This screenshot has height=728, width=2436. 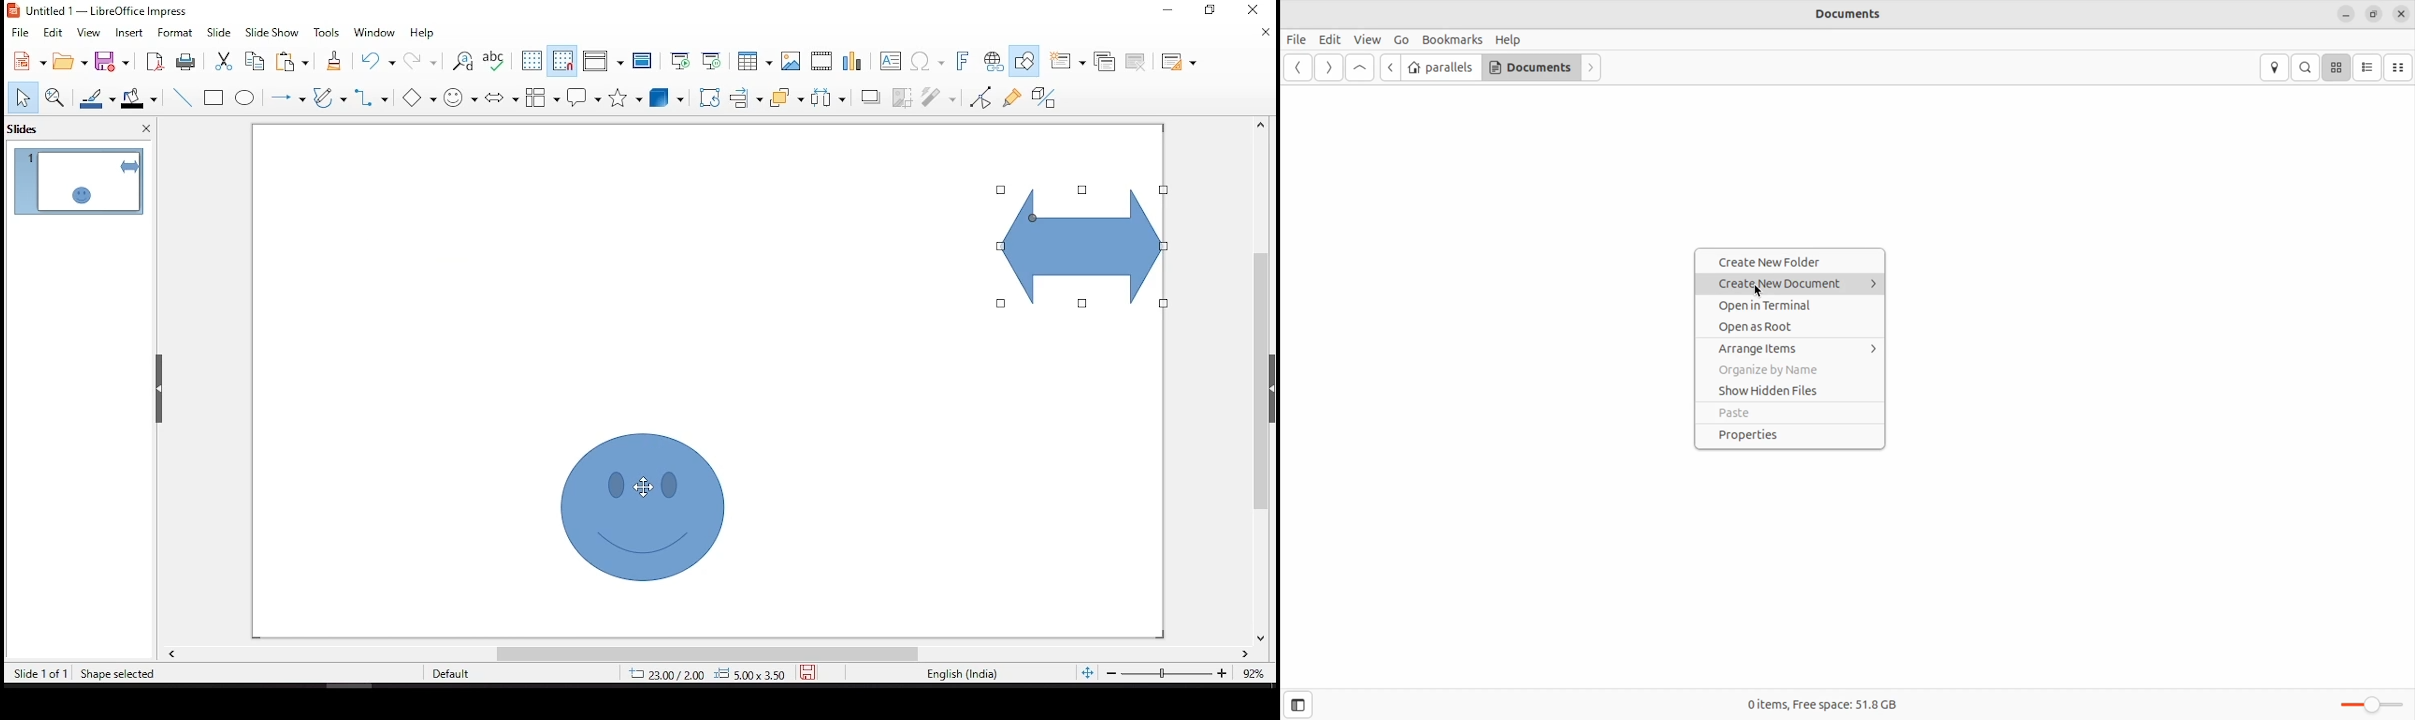 What do you see at coordinates (711, 97) in the screenshot?
I see `rotate` at bounding box center [711, 97].